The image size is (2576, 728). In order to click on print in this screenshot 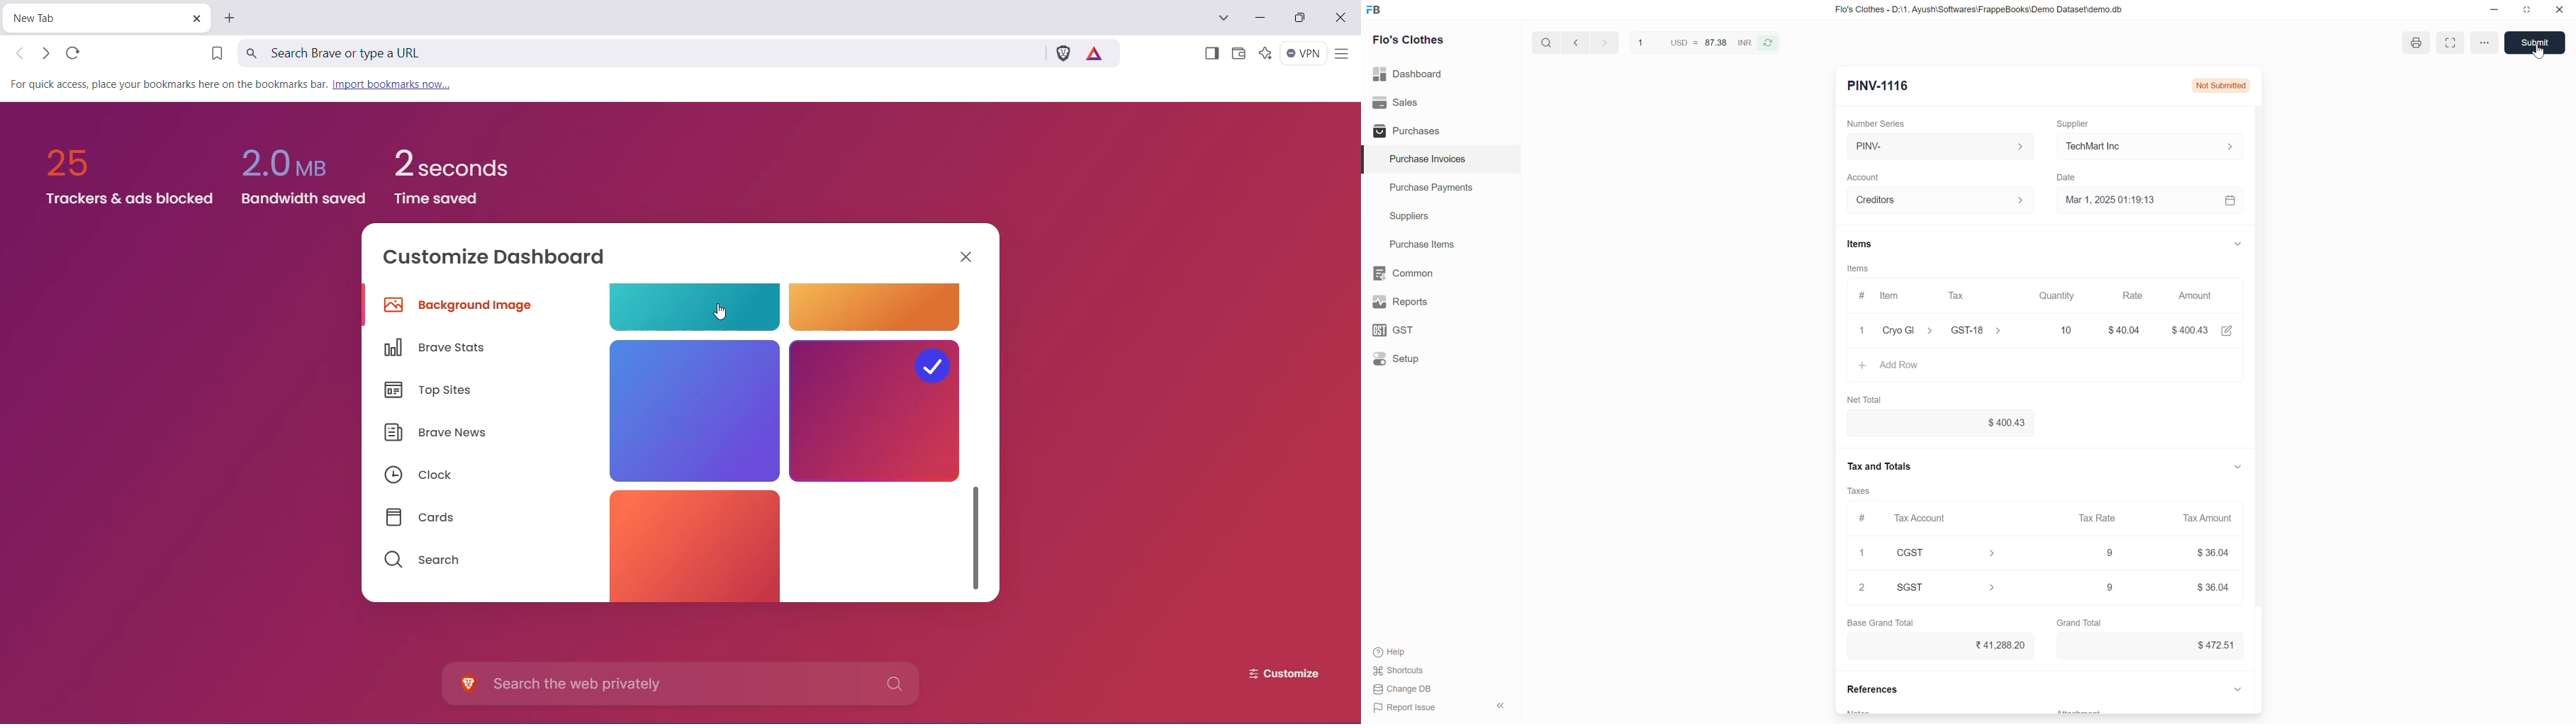, I will do `click(2415, 44)`.